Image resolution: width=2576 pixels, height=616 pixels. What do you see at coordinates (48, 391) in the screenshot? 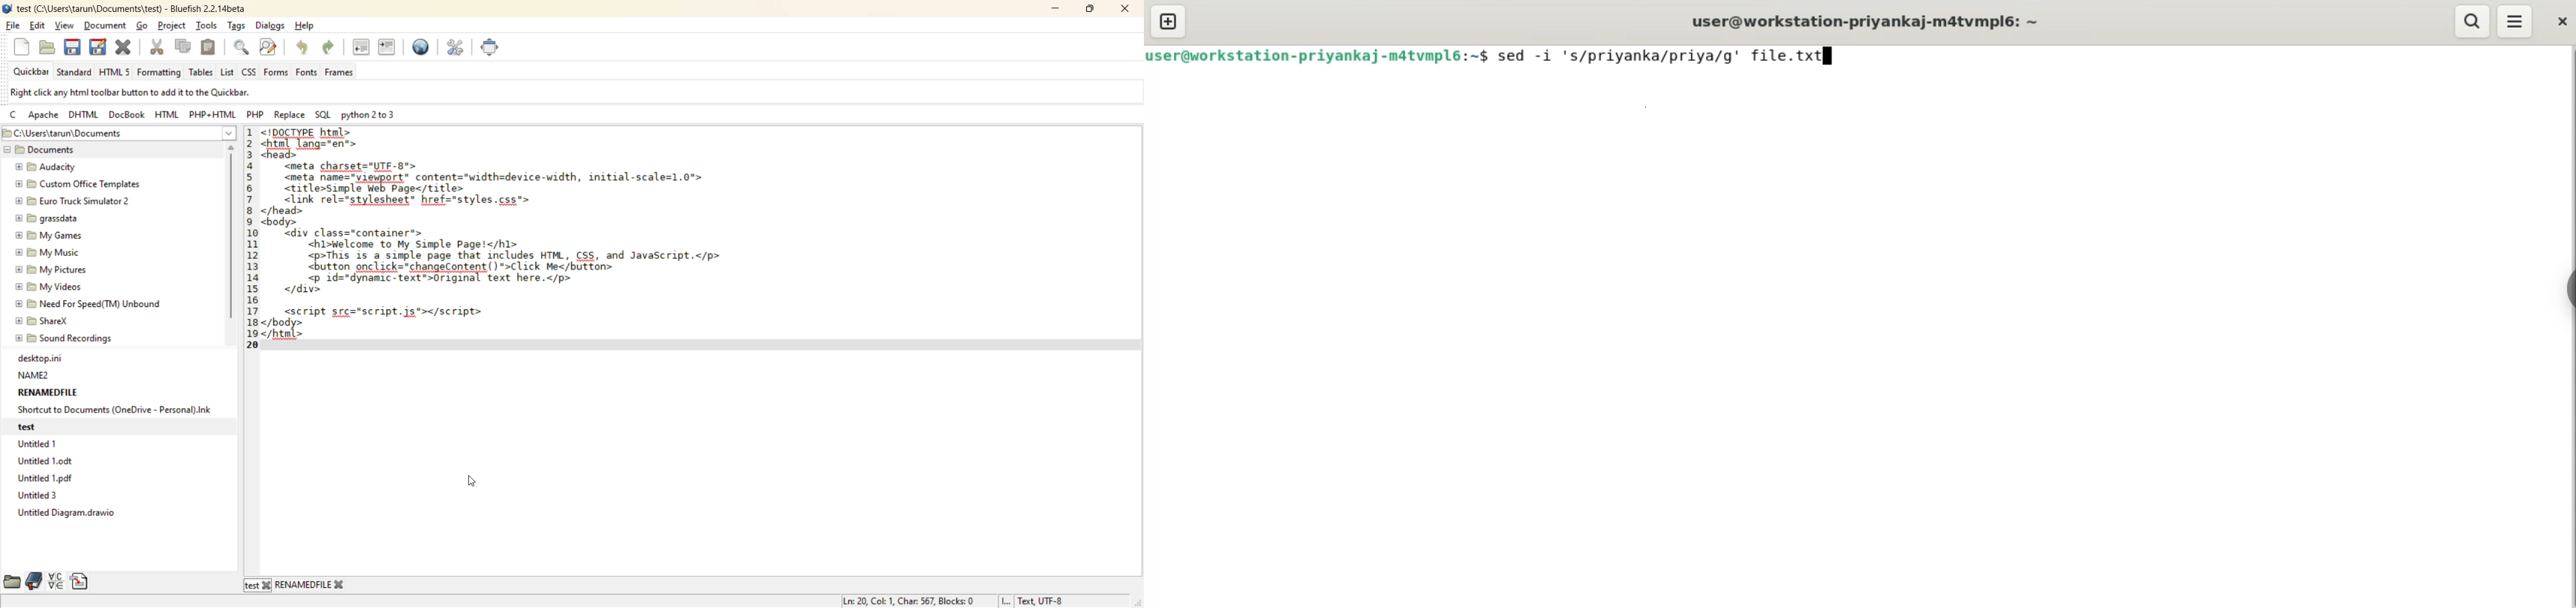
I see `RENAMEDFILE` at bounding box center [48, 391].